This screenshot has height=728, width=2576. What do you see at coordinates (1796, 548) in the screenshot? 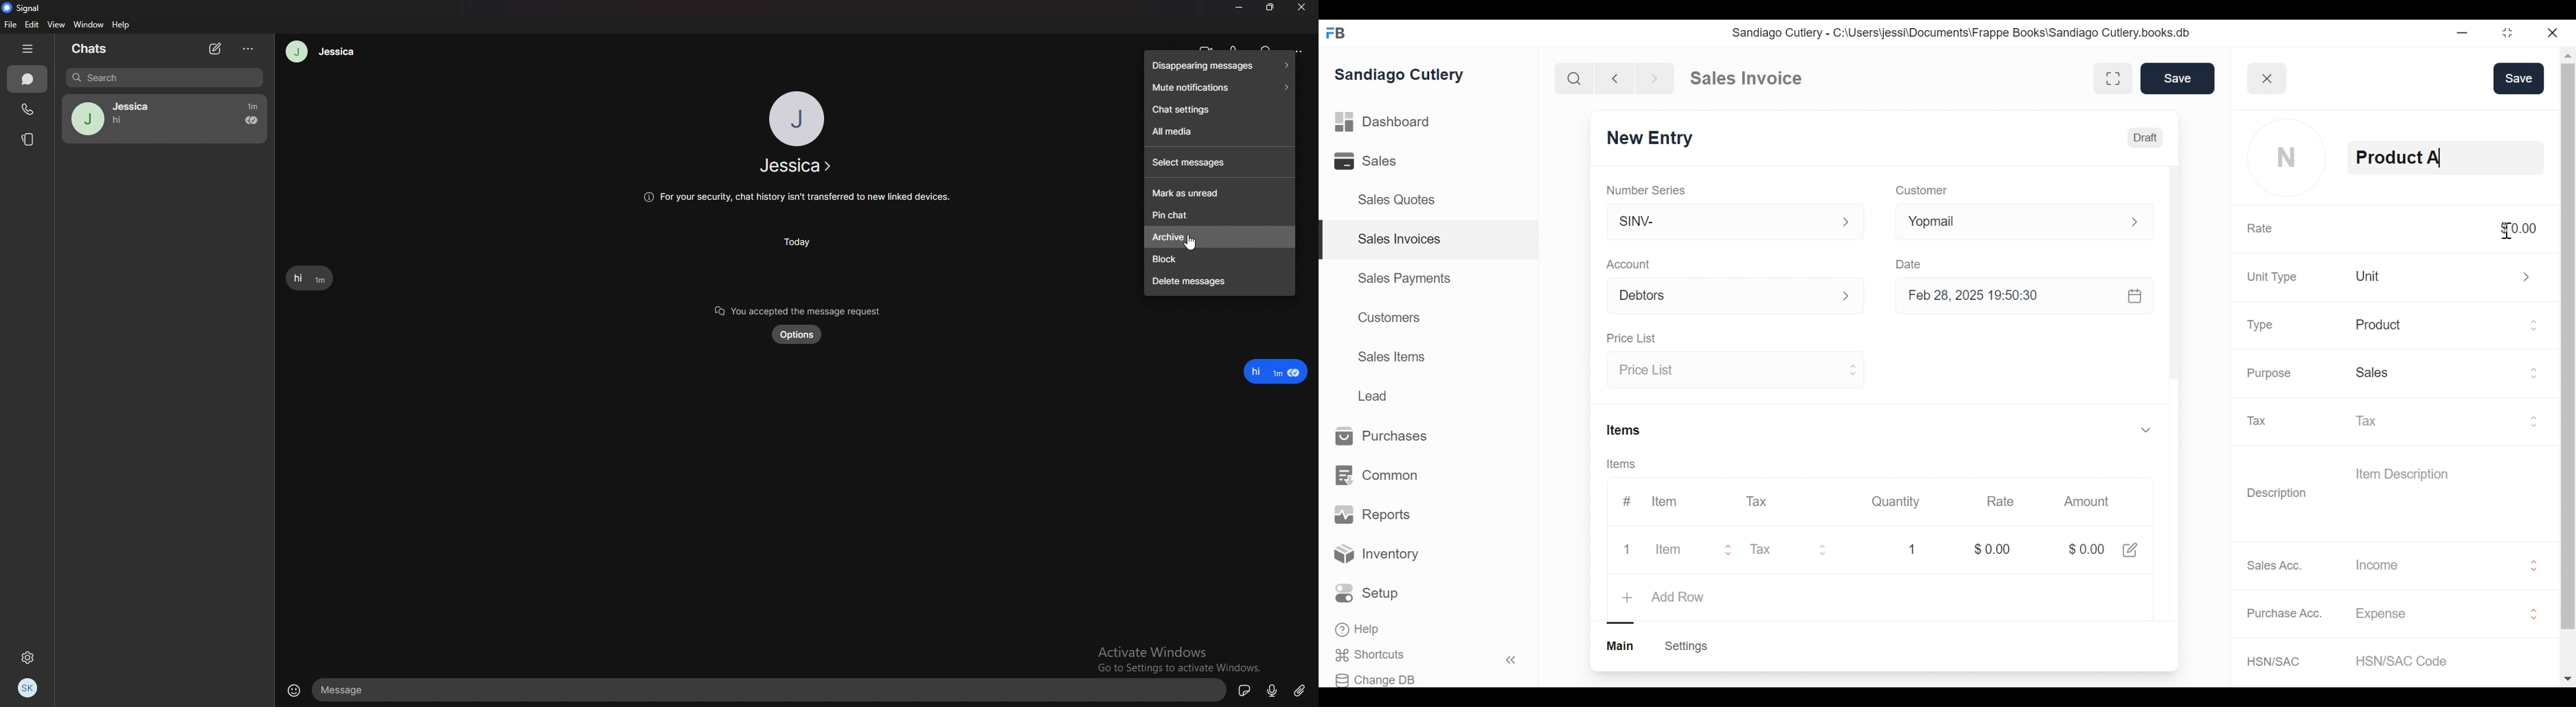
I see `Tax ` at bounding box center [1796, 548].